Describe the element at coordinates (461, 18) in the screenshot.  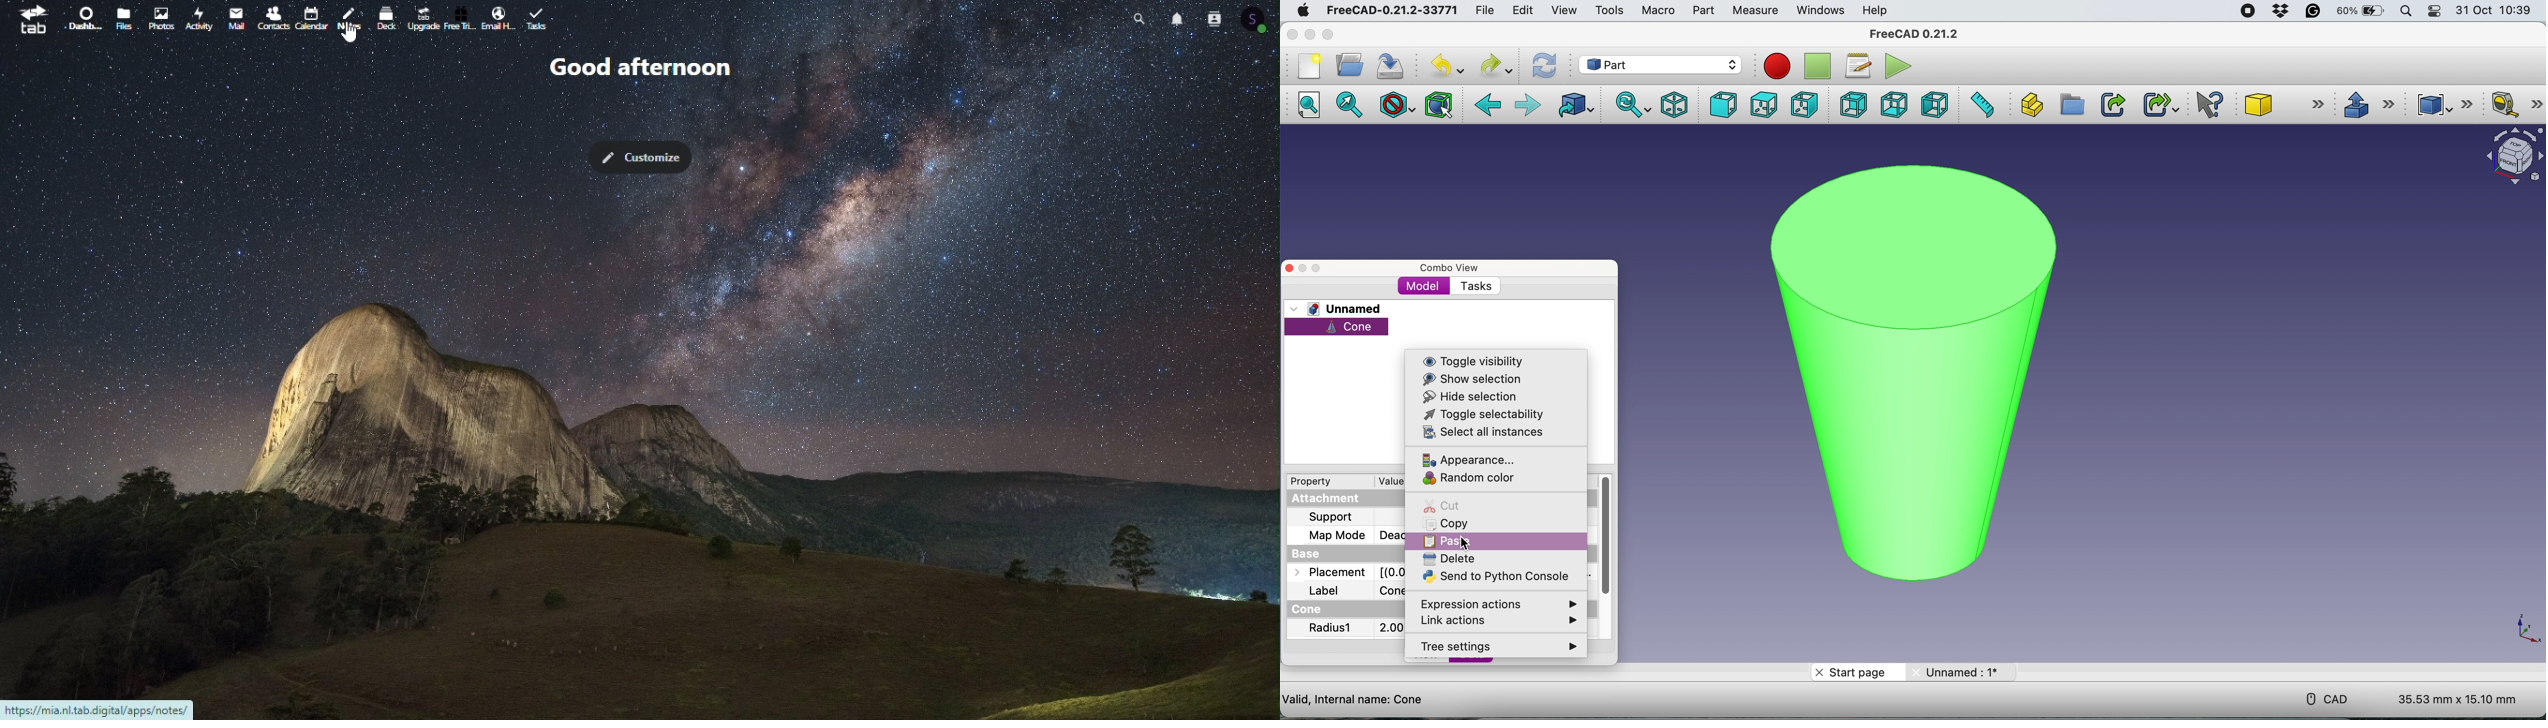
I see `free trial` at that location.